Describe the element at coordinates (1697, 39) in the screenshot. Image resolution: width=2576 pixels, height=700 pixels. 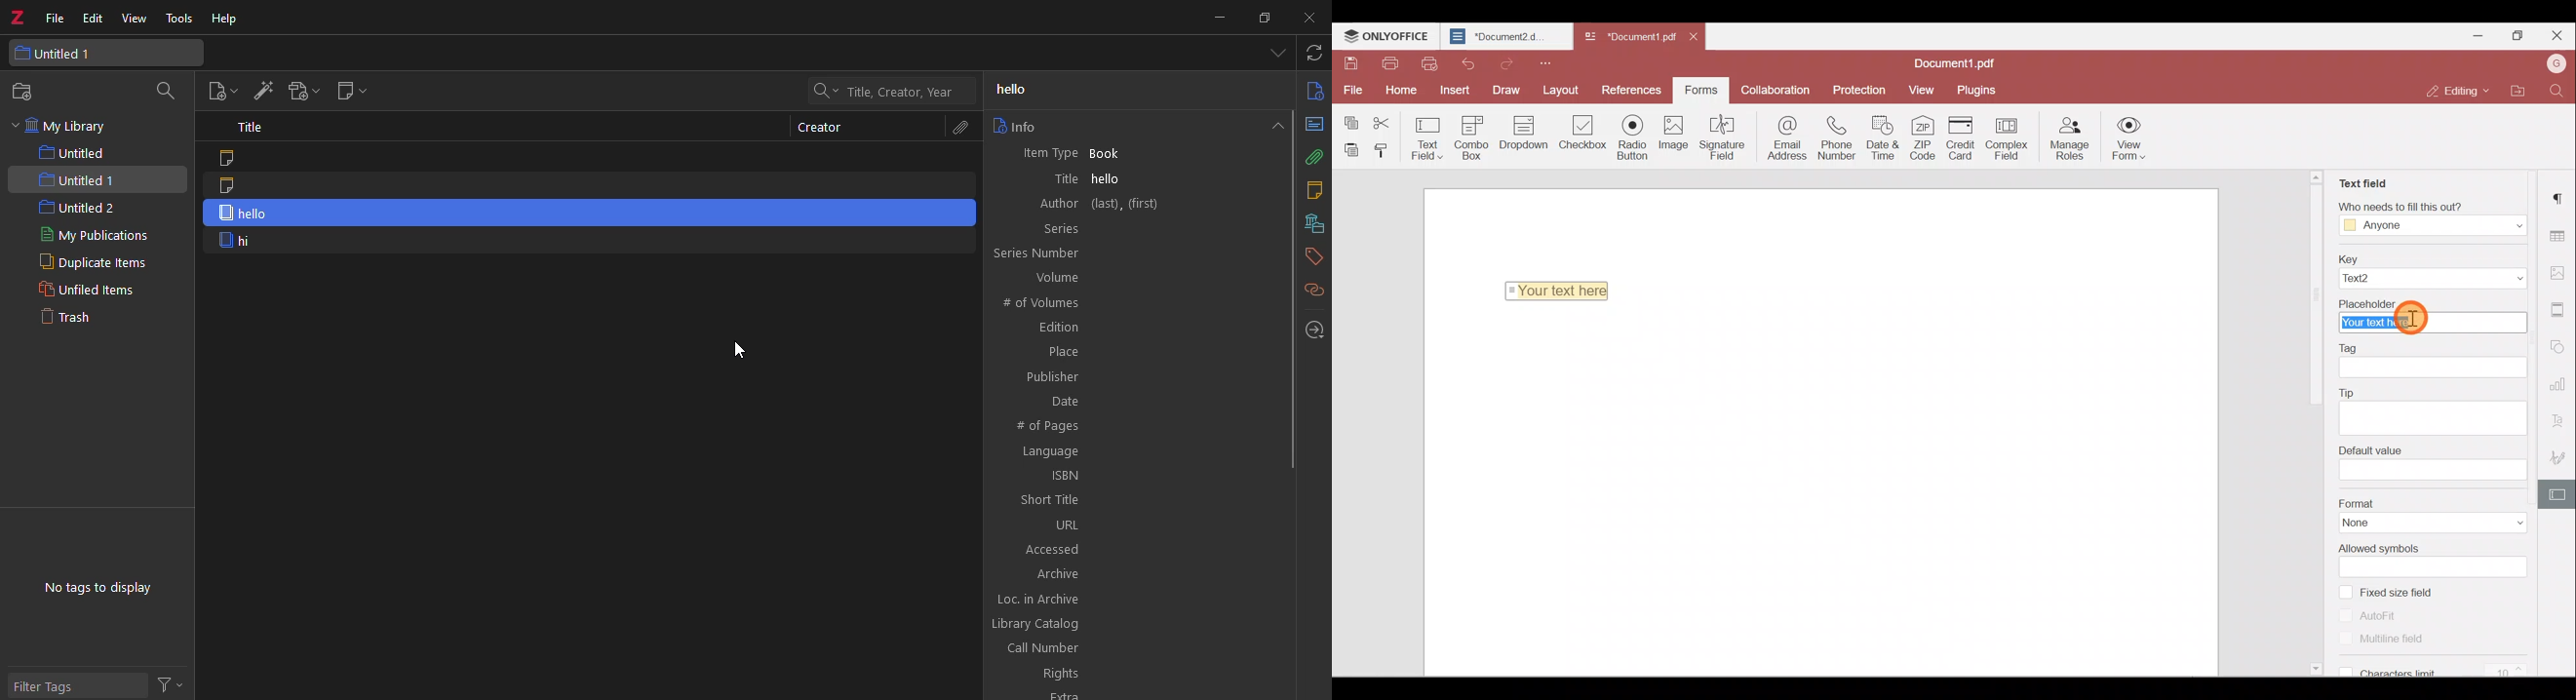
I see `Close document` at that location.